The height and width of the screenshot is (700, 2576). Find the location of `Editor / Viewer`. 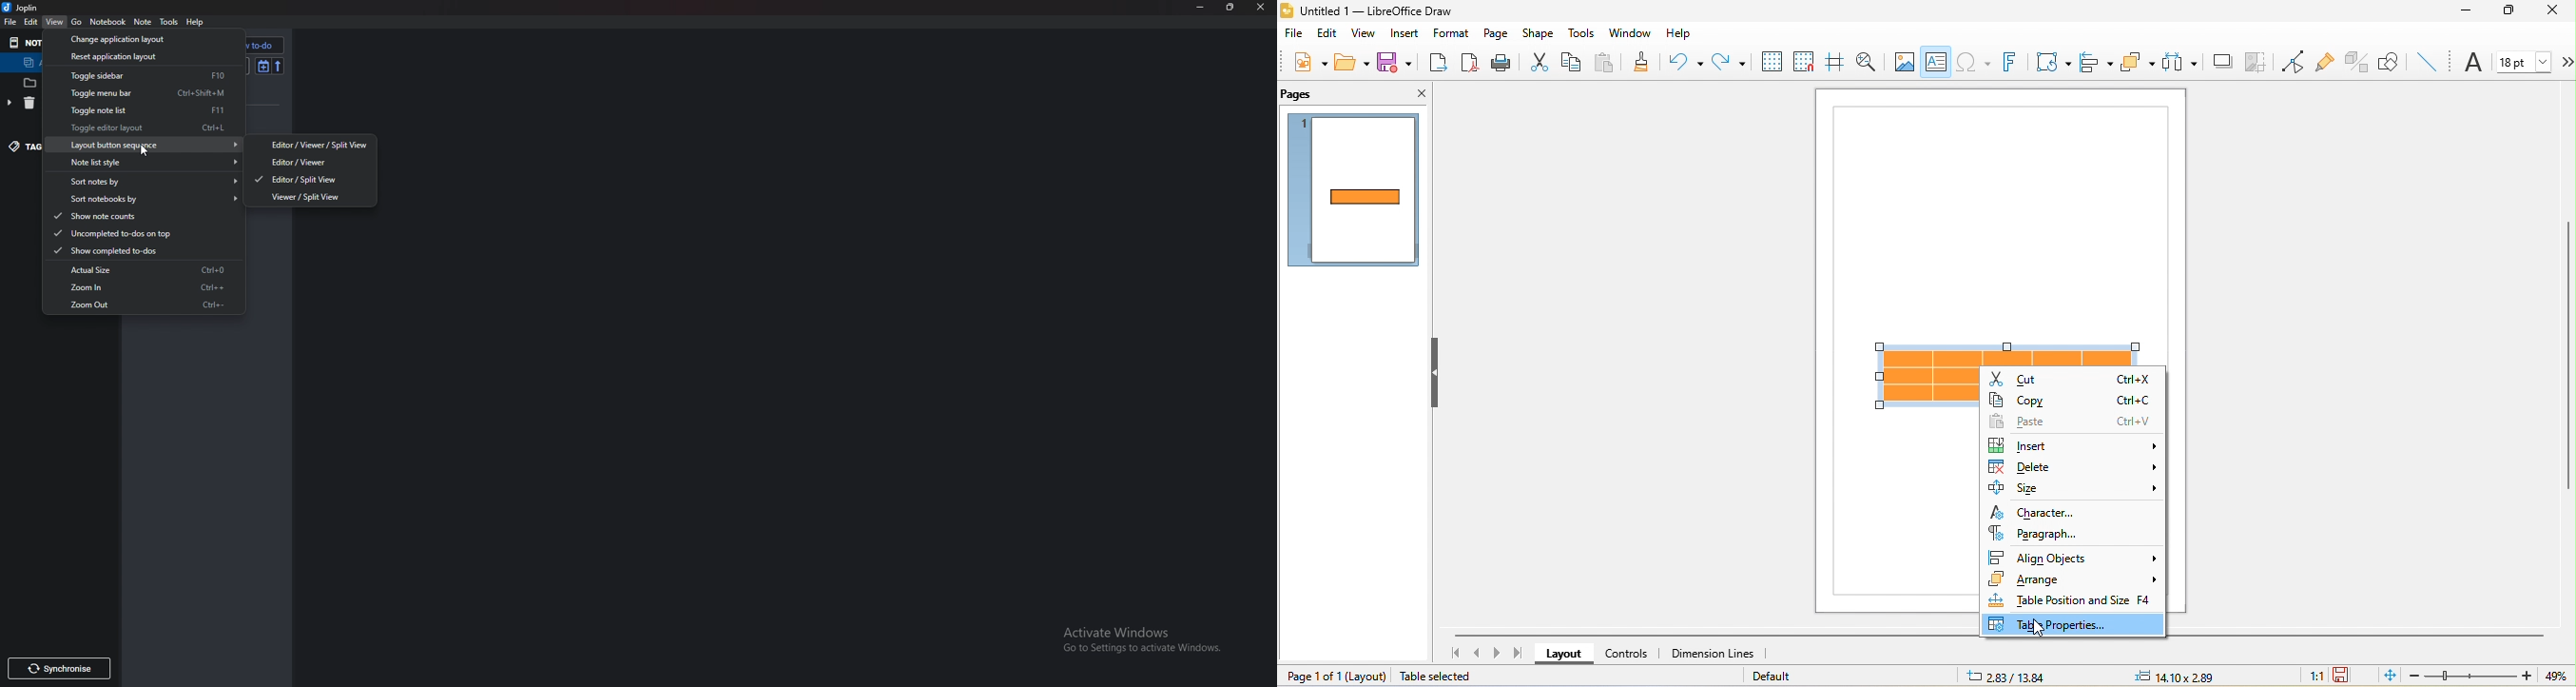

Editor / Viewer is located at coordinates (297, 162).